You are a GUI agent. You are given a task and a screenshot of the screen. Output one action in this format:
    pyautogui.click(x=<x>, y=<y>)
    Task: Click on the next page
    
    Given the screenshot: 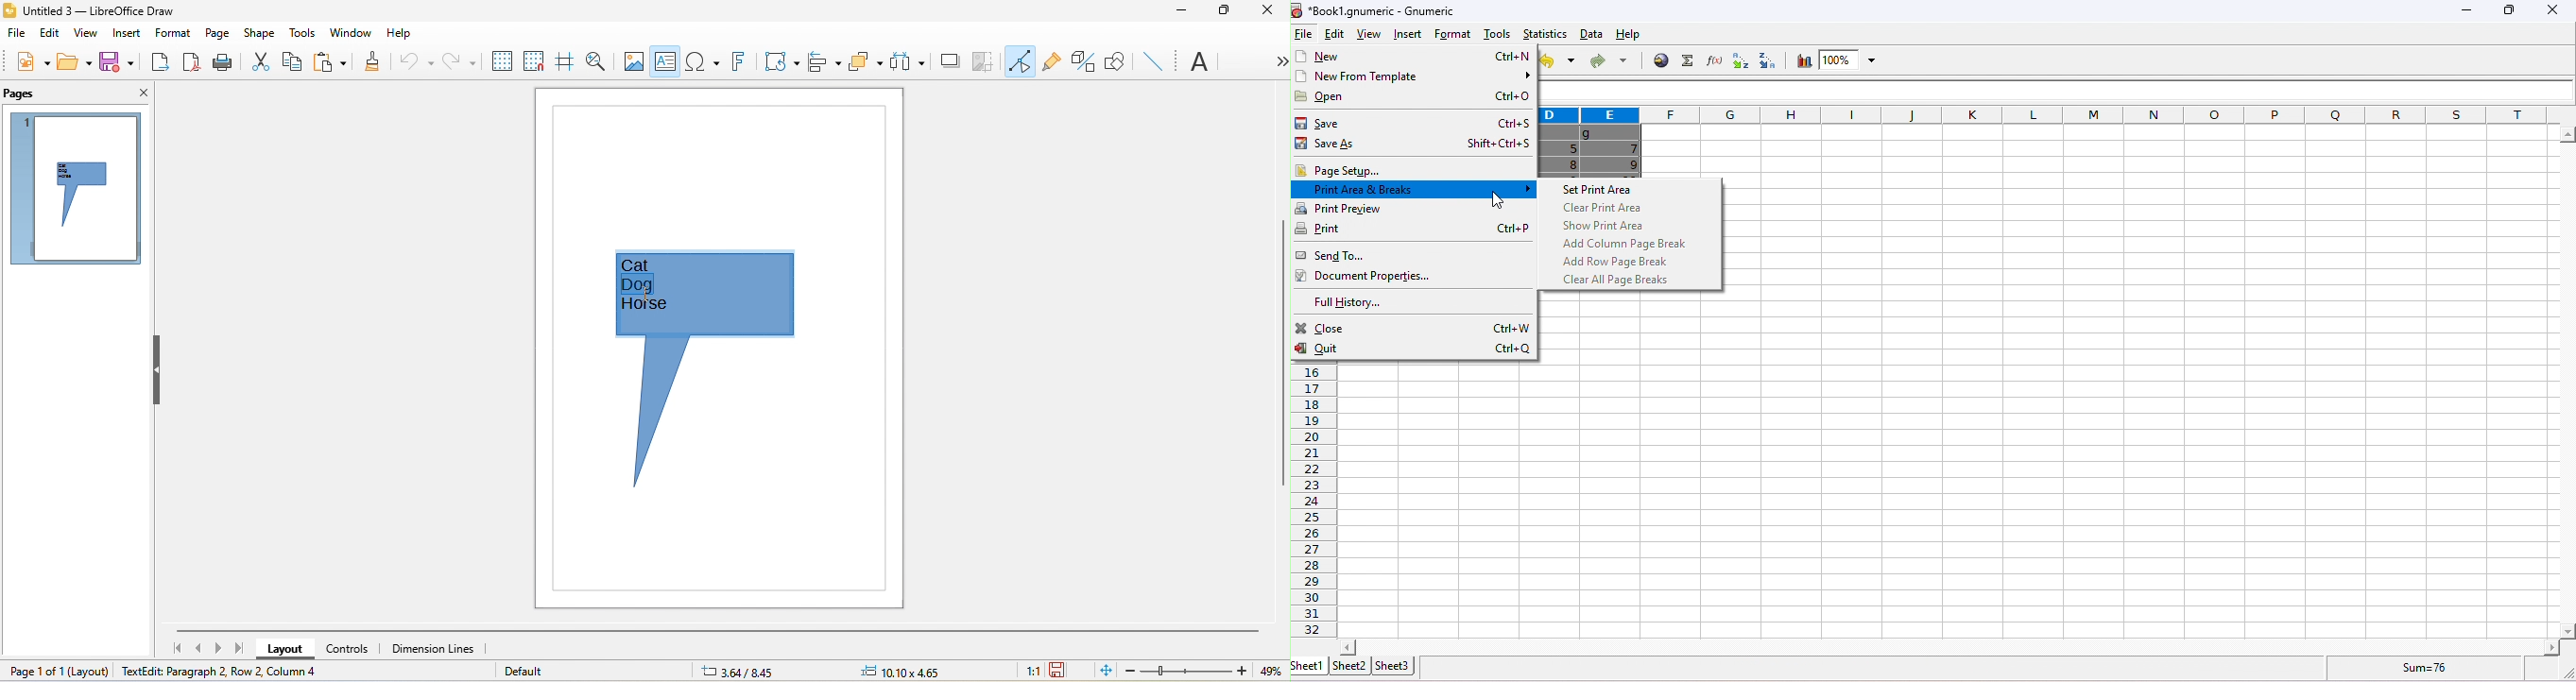 What is the action you would take?
    pyautogui.click(x=221, y=647)
    